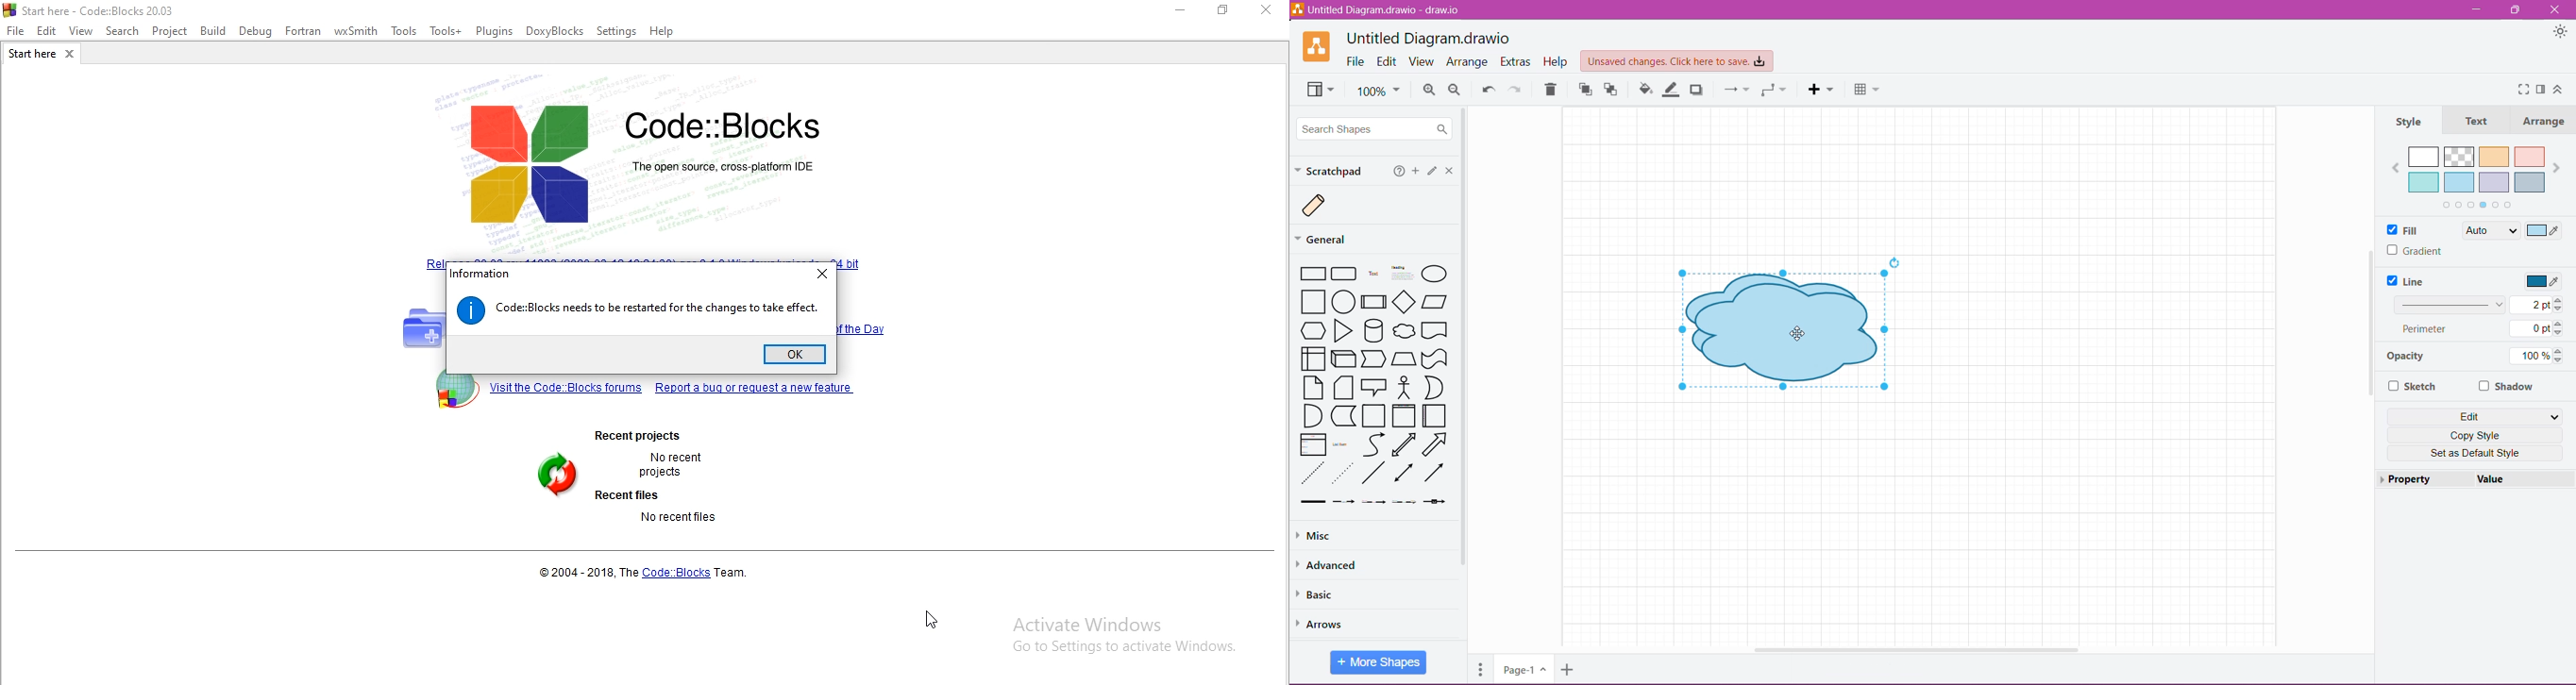 The height and width of the screenshot is (700, 2576). Describe the element at coordinates (1322, 90) in the screenshot. I see `View` at that location.